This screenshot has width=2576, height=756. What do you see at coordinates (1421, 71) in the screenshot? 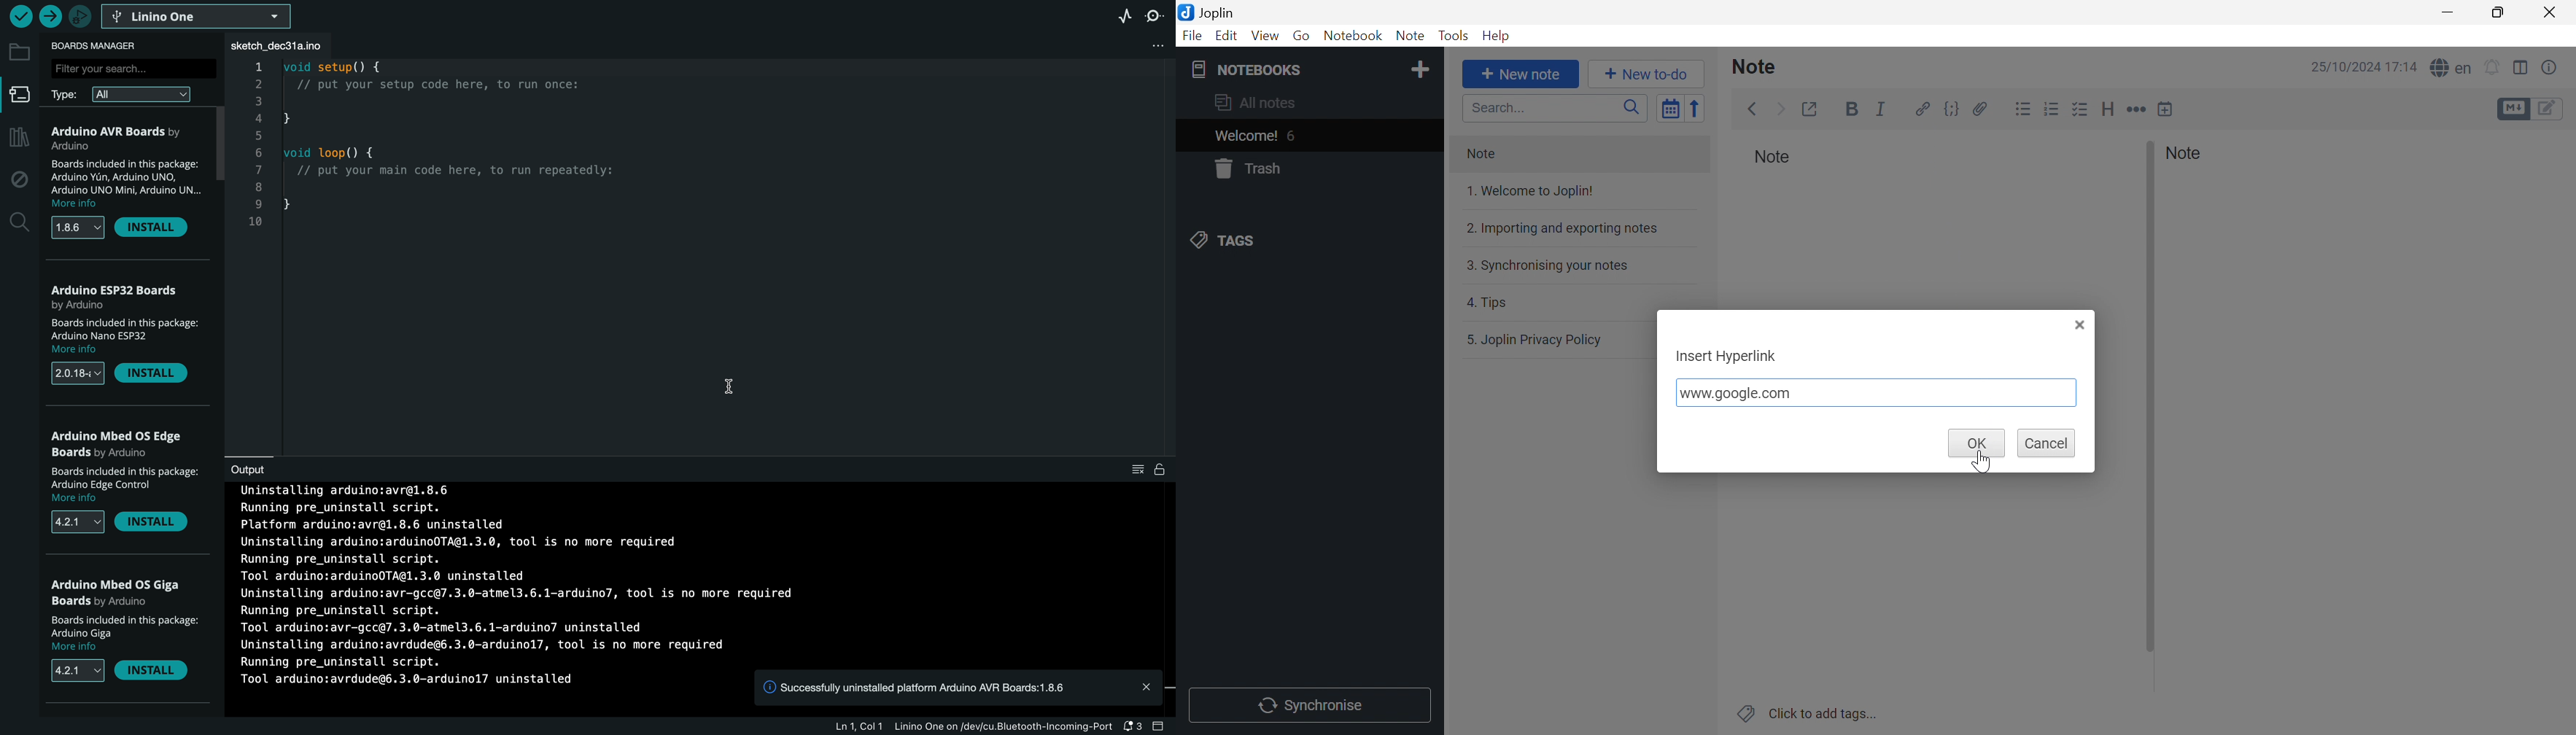
I see `Add new notebook` at bounding box center [1421, 71].